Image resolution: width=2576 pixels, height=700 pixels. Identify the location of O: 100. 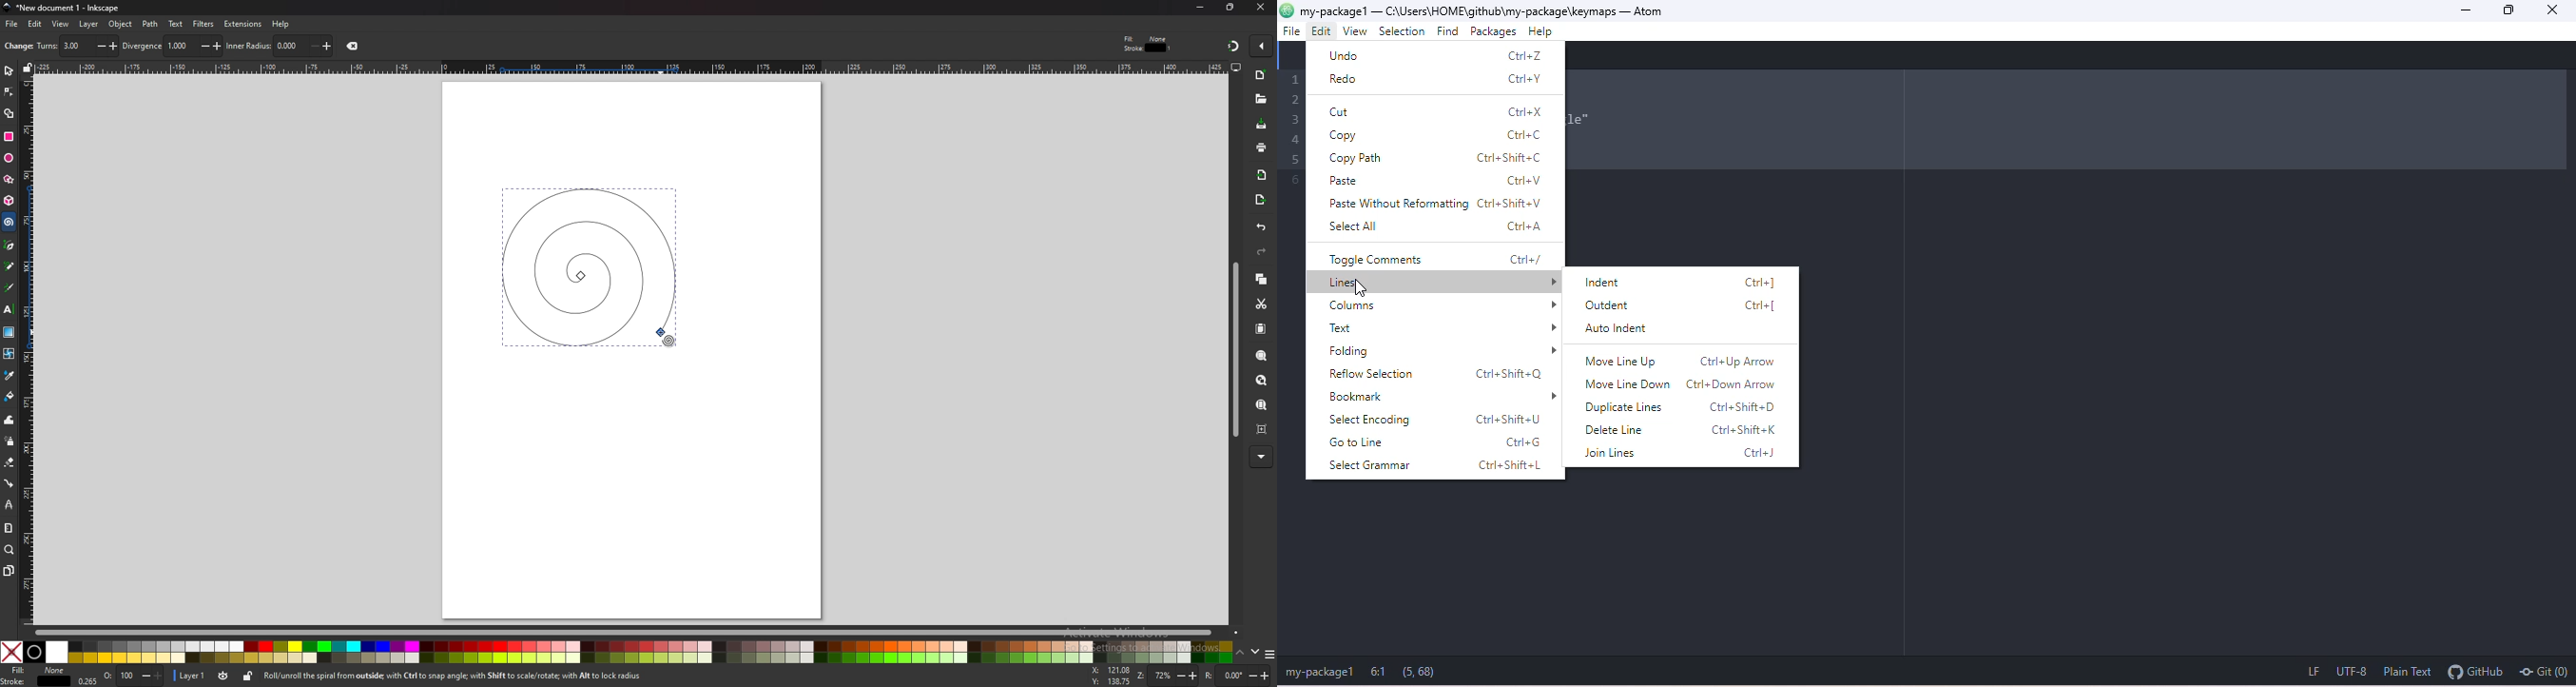
(132, 676).